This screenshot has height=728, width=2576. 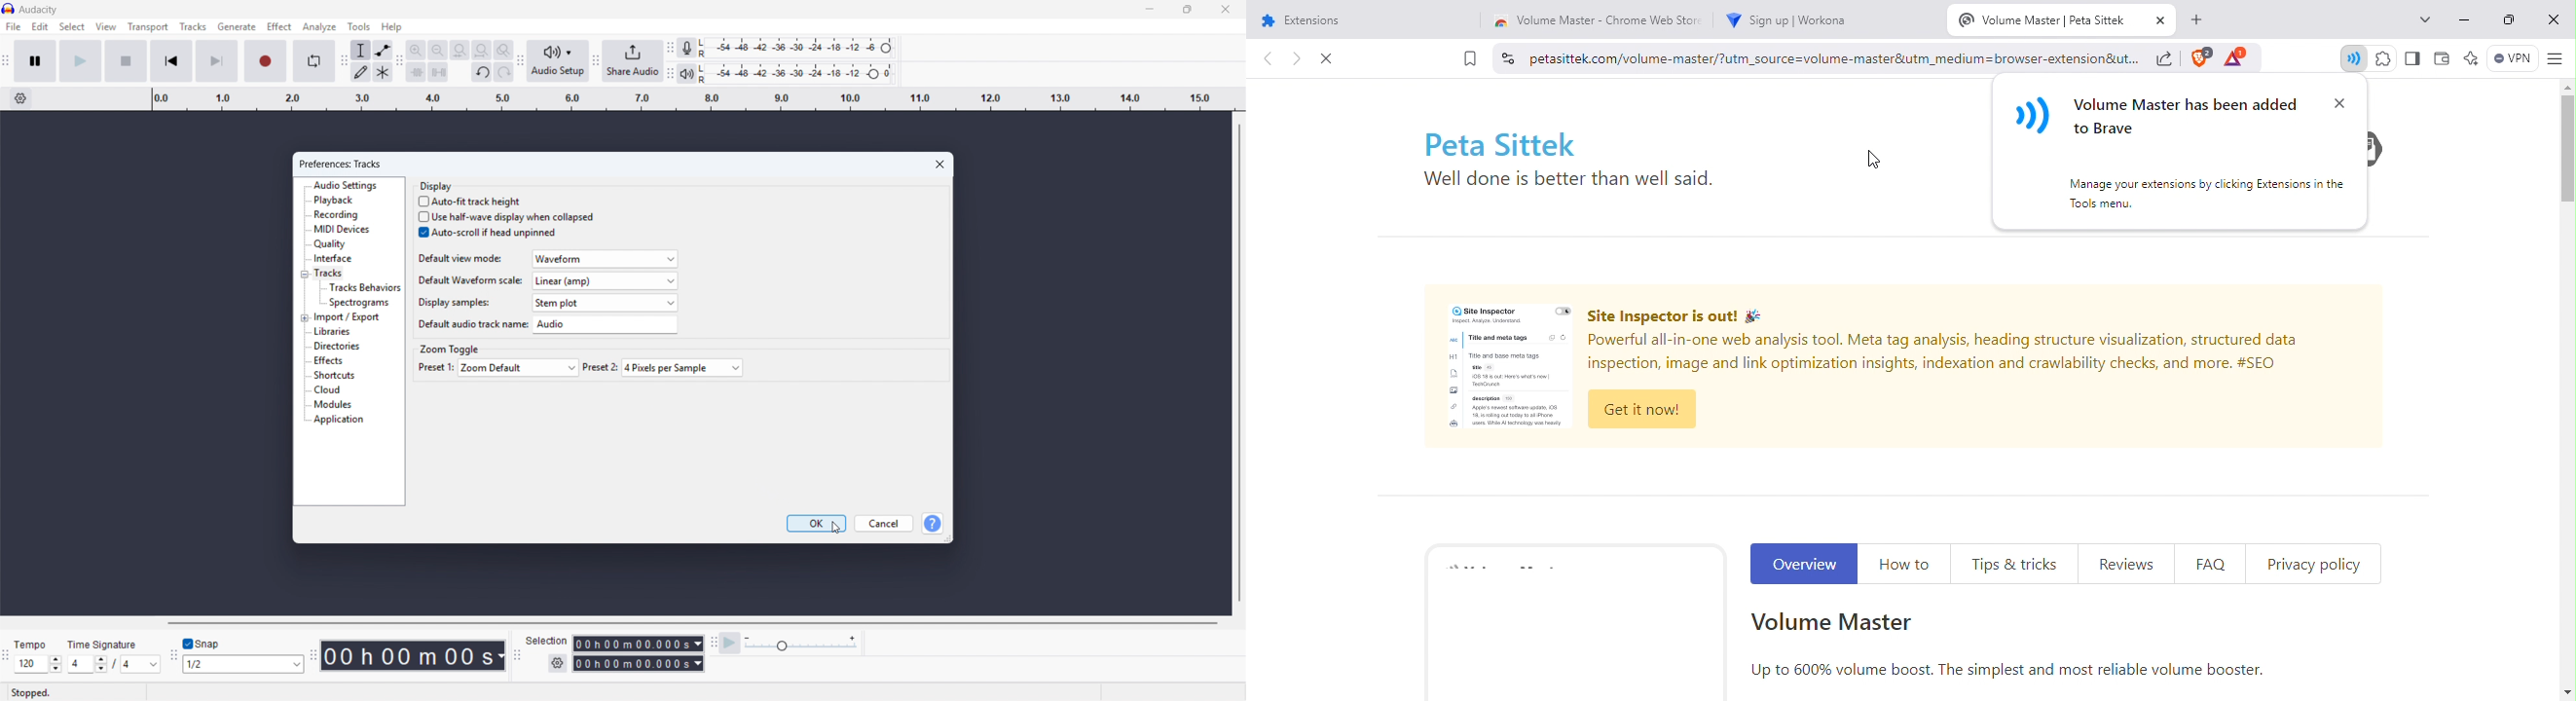 I want to click on share audio, so click(x=633, y=60).